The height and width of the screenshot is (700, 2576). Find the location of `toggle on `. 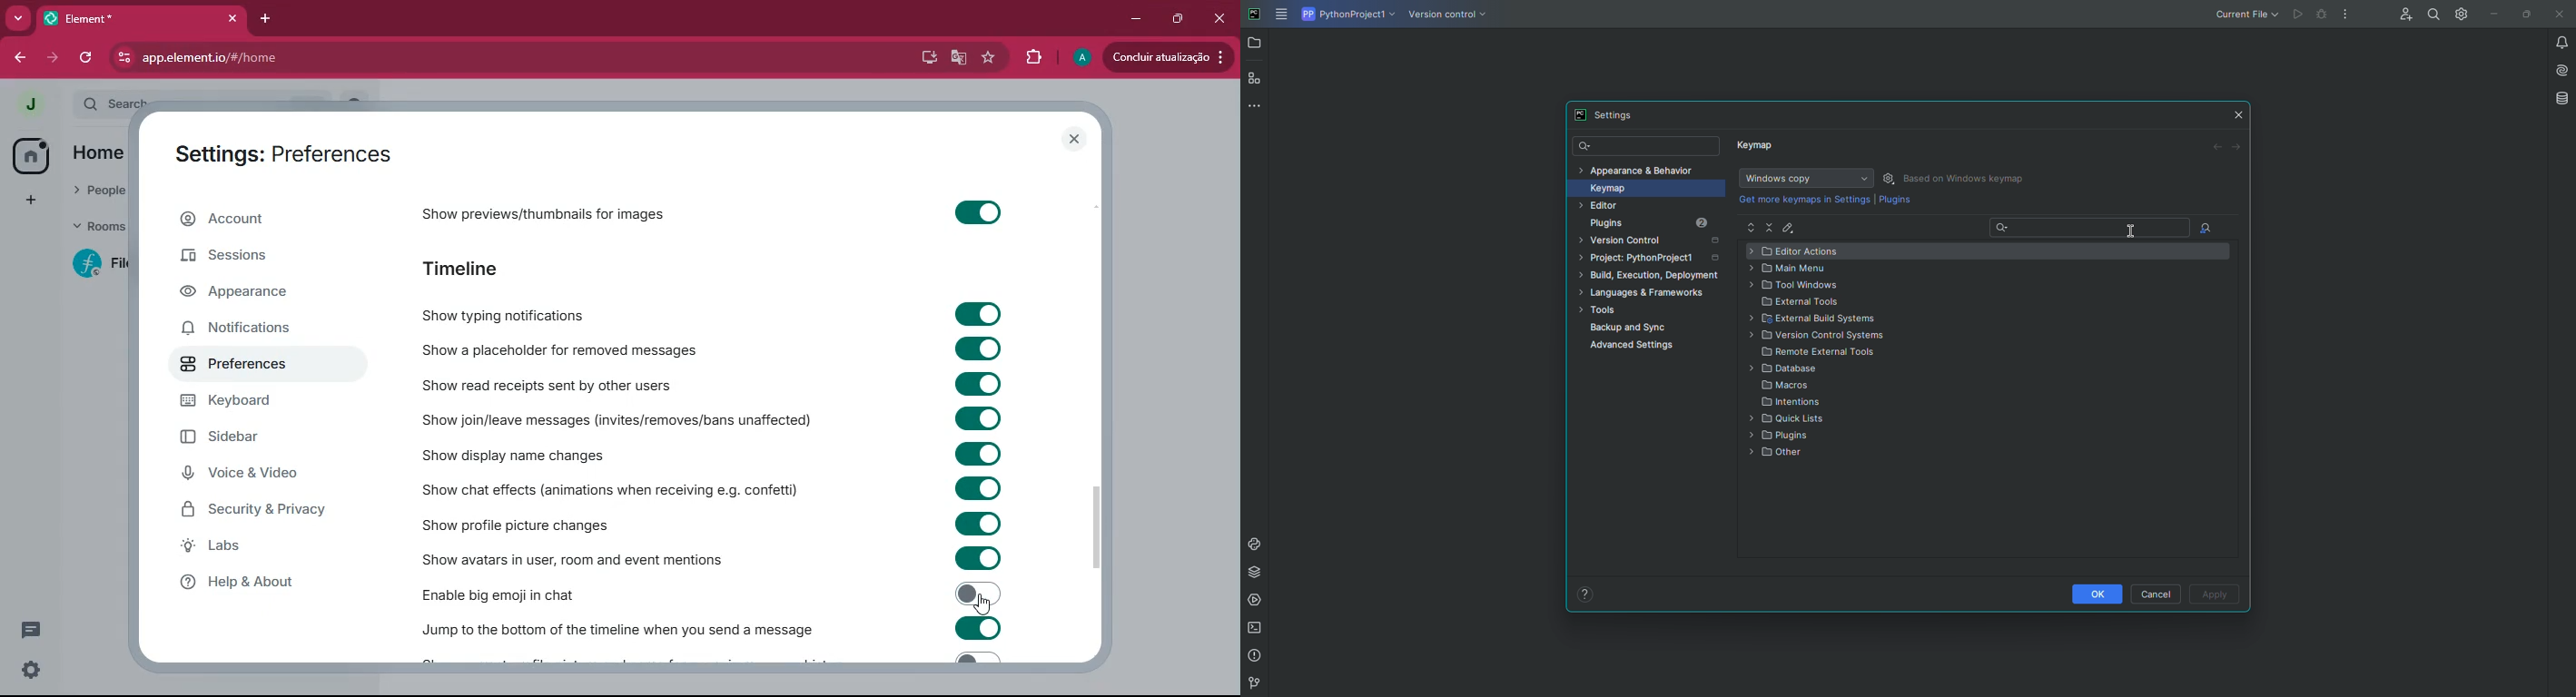

toggle on  is located at coordinates (979, 487).